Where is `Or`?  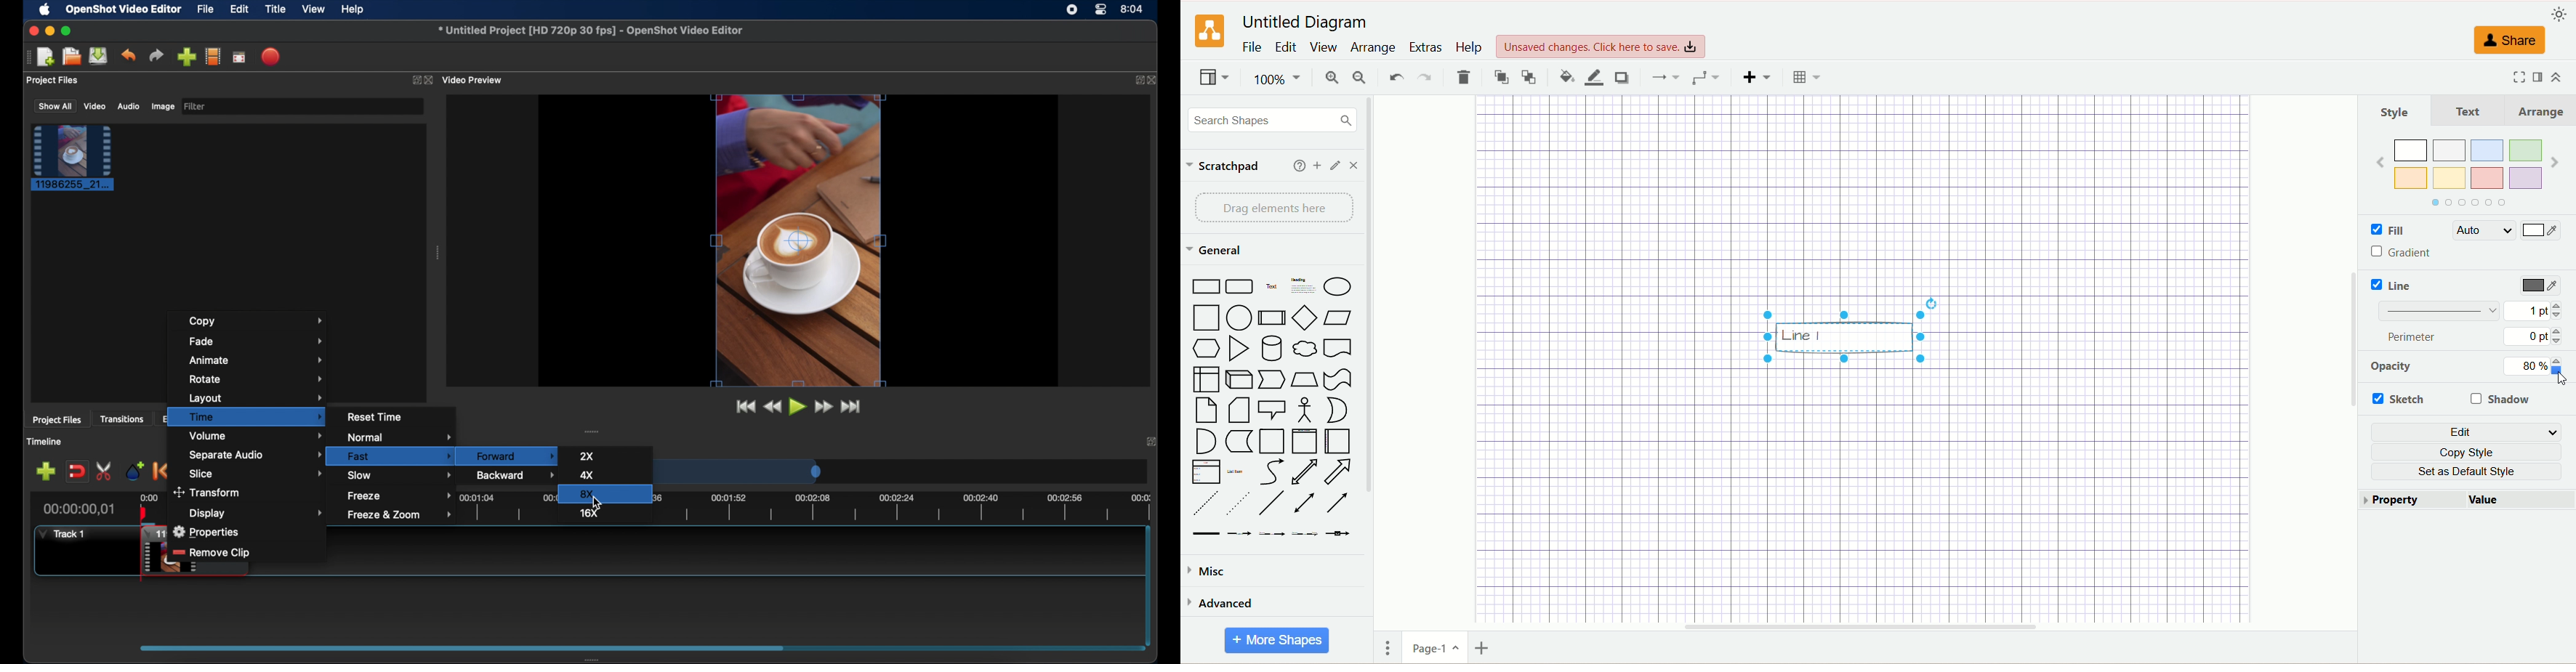 Or is located at coordinates (1337, 410).